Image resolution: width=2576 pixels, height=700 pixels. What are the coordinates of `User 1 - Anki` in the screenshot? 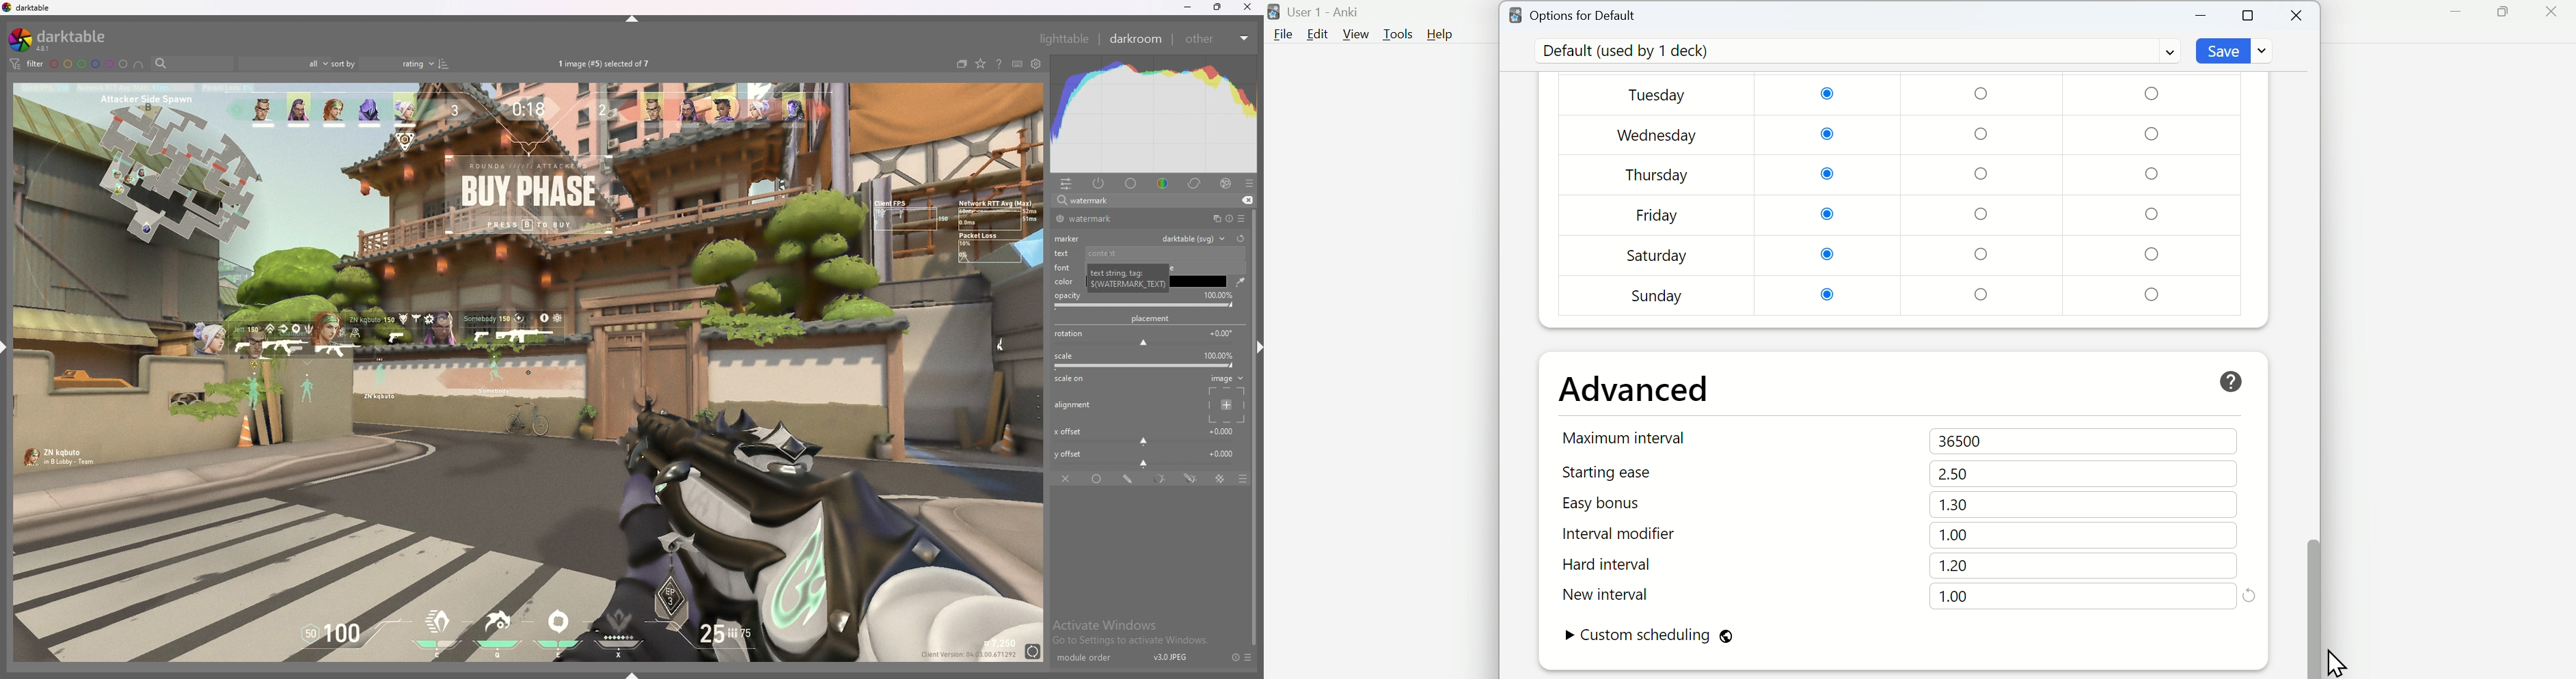 It's located at (1316, 12).